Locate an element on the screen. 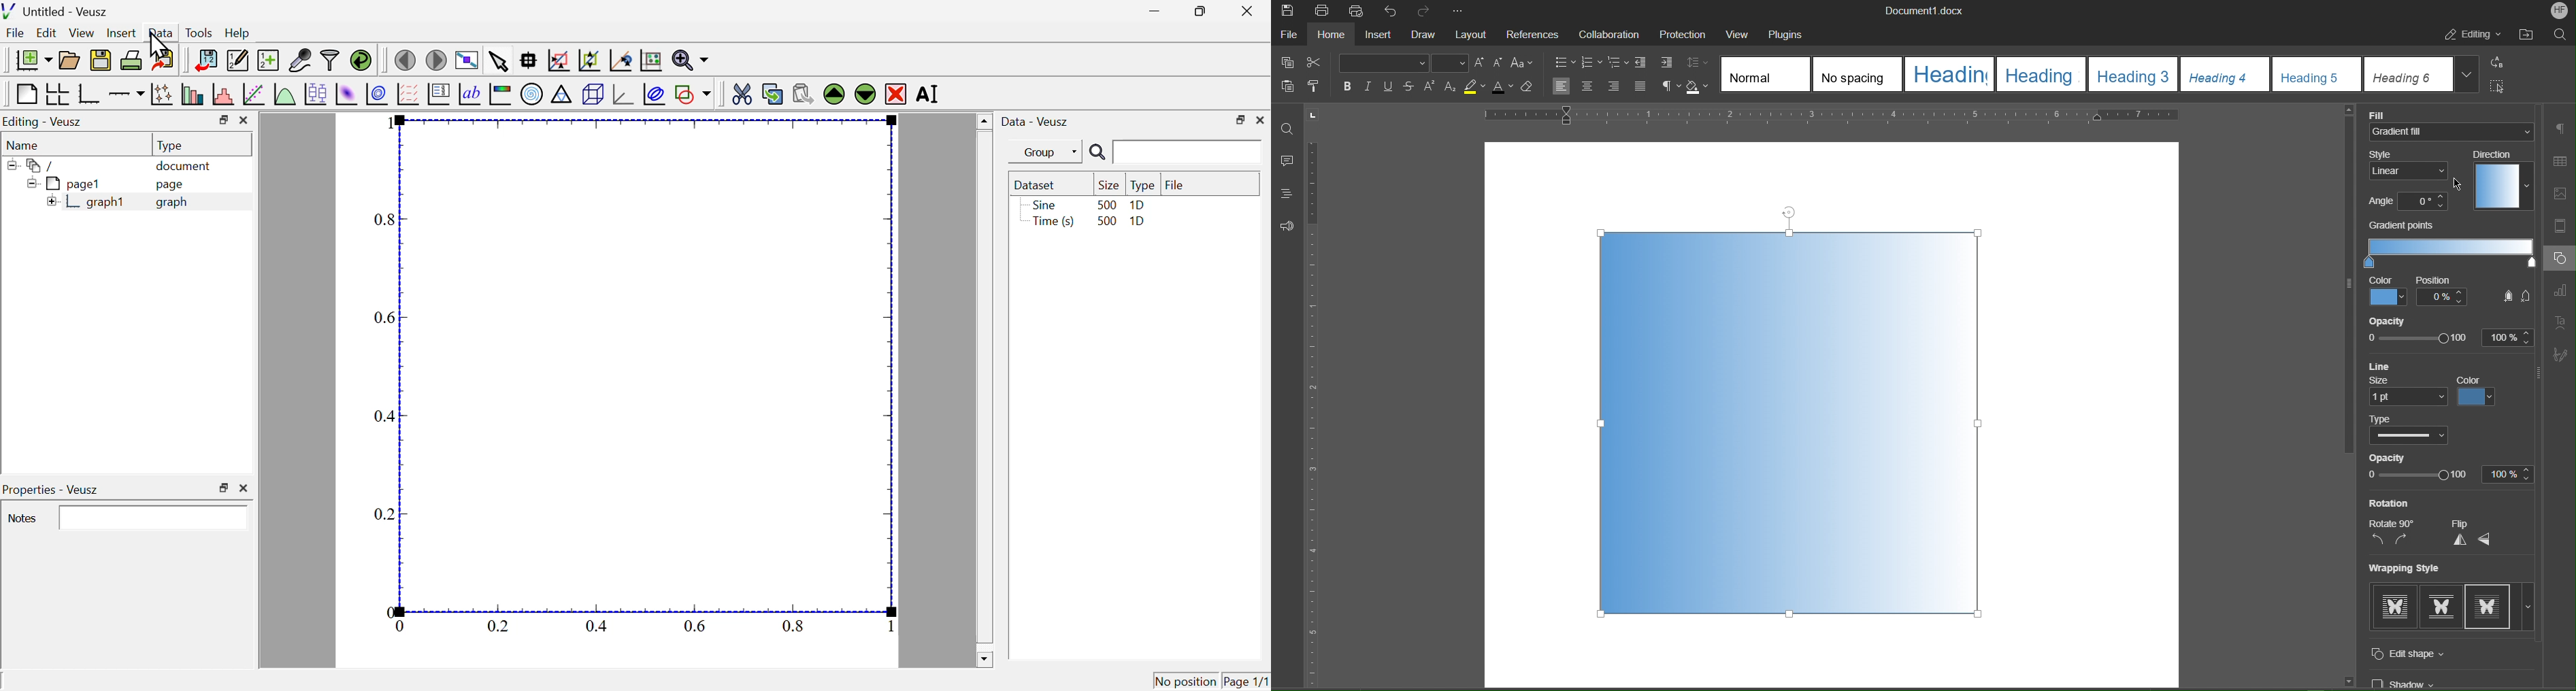 Image resolution: width=2576 pixels, height=700 pixels. type is located at coordinates (1143, 185).